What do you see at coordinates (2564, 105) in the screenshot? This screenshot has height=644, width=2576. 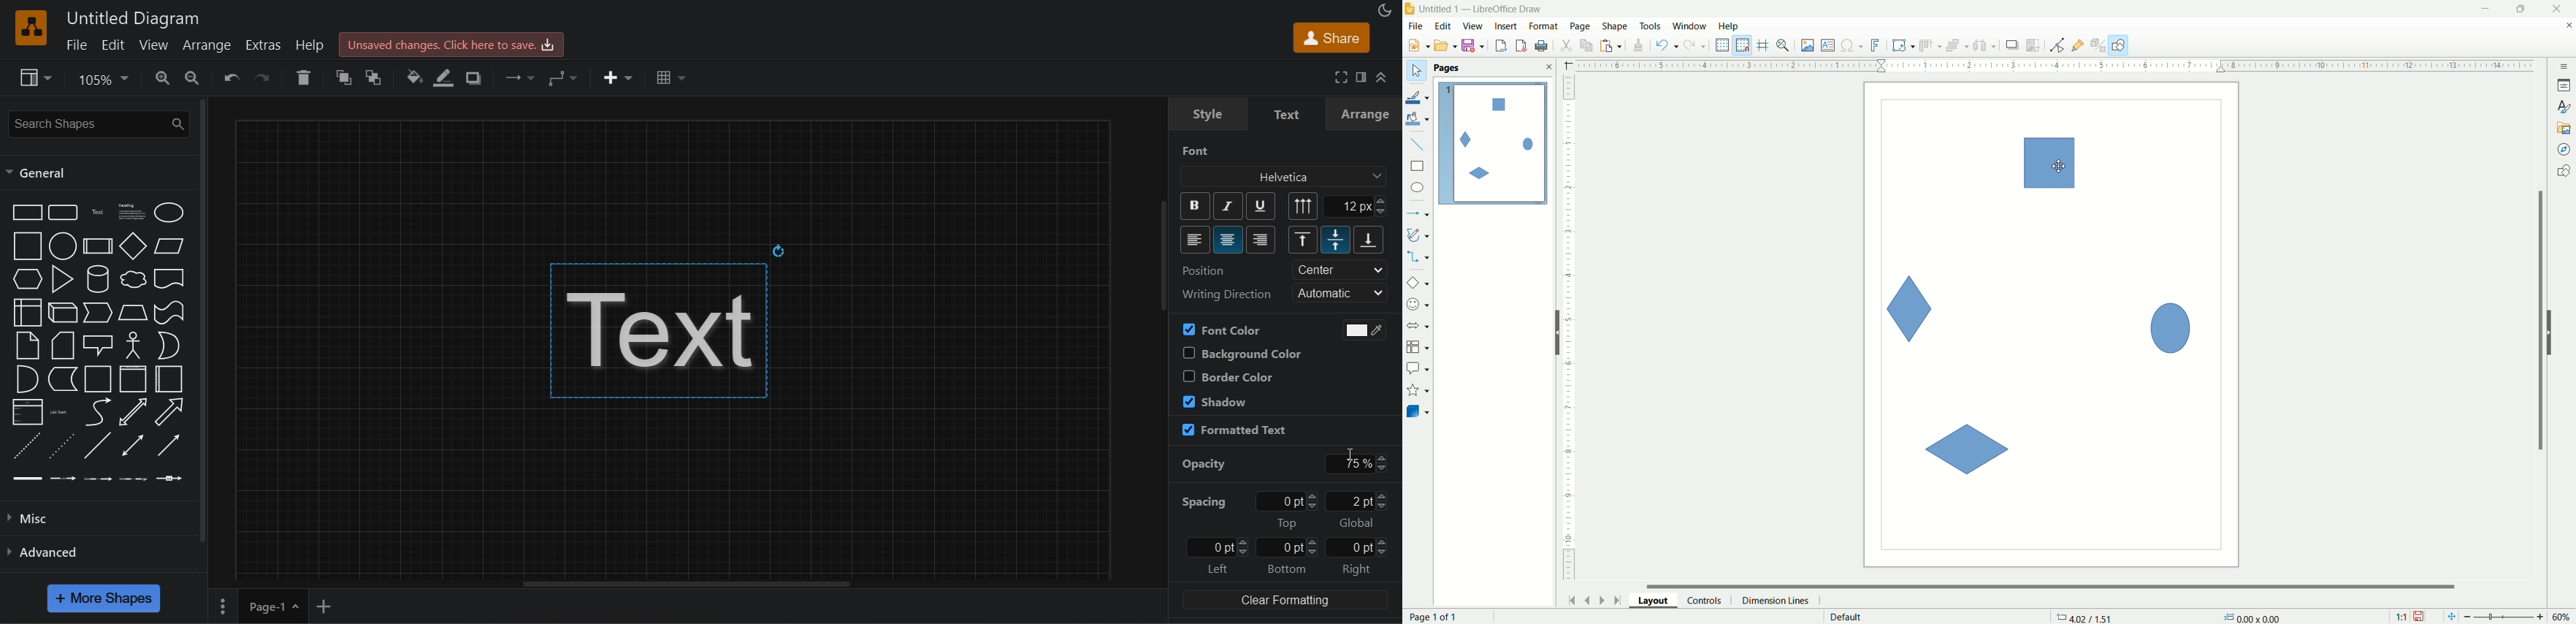 I see `styles` at bounding box center [2564, 105].